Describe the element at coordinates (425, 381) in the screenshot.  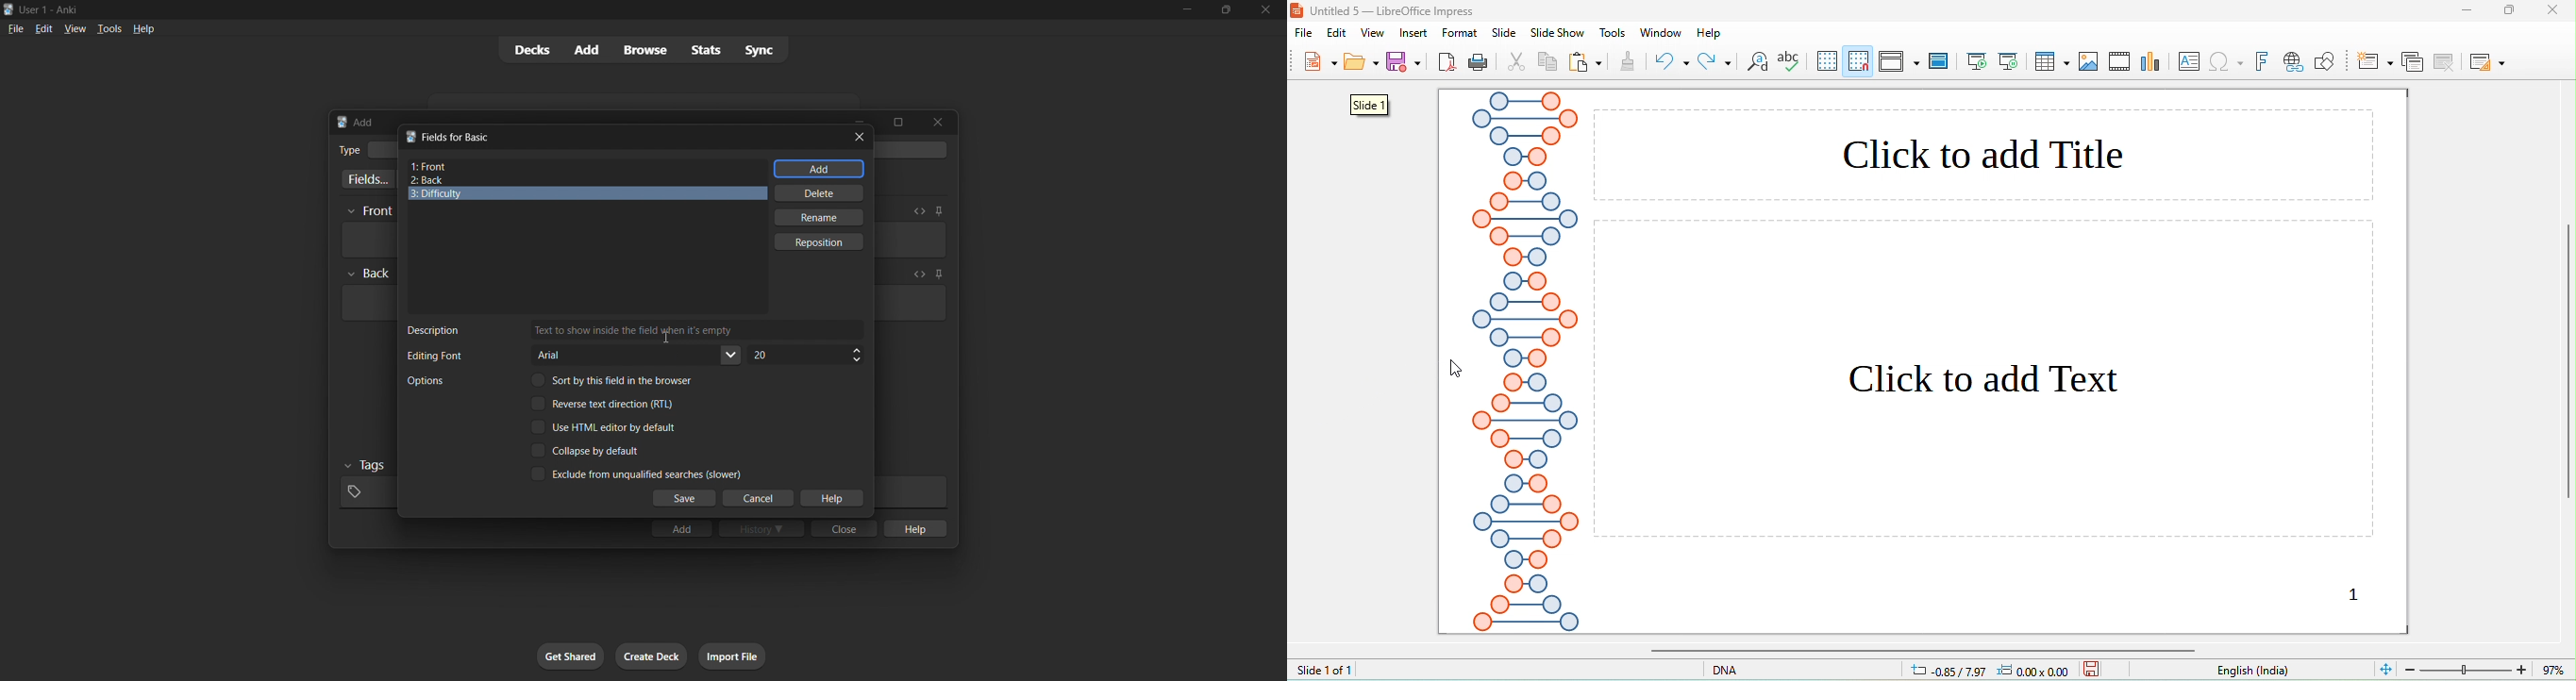
I see `Text` at that location.